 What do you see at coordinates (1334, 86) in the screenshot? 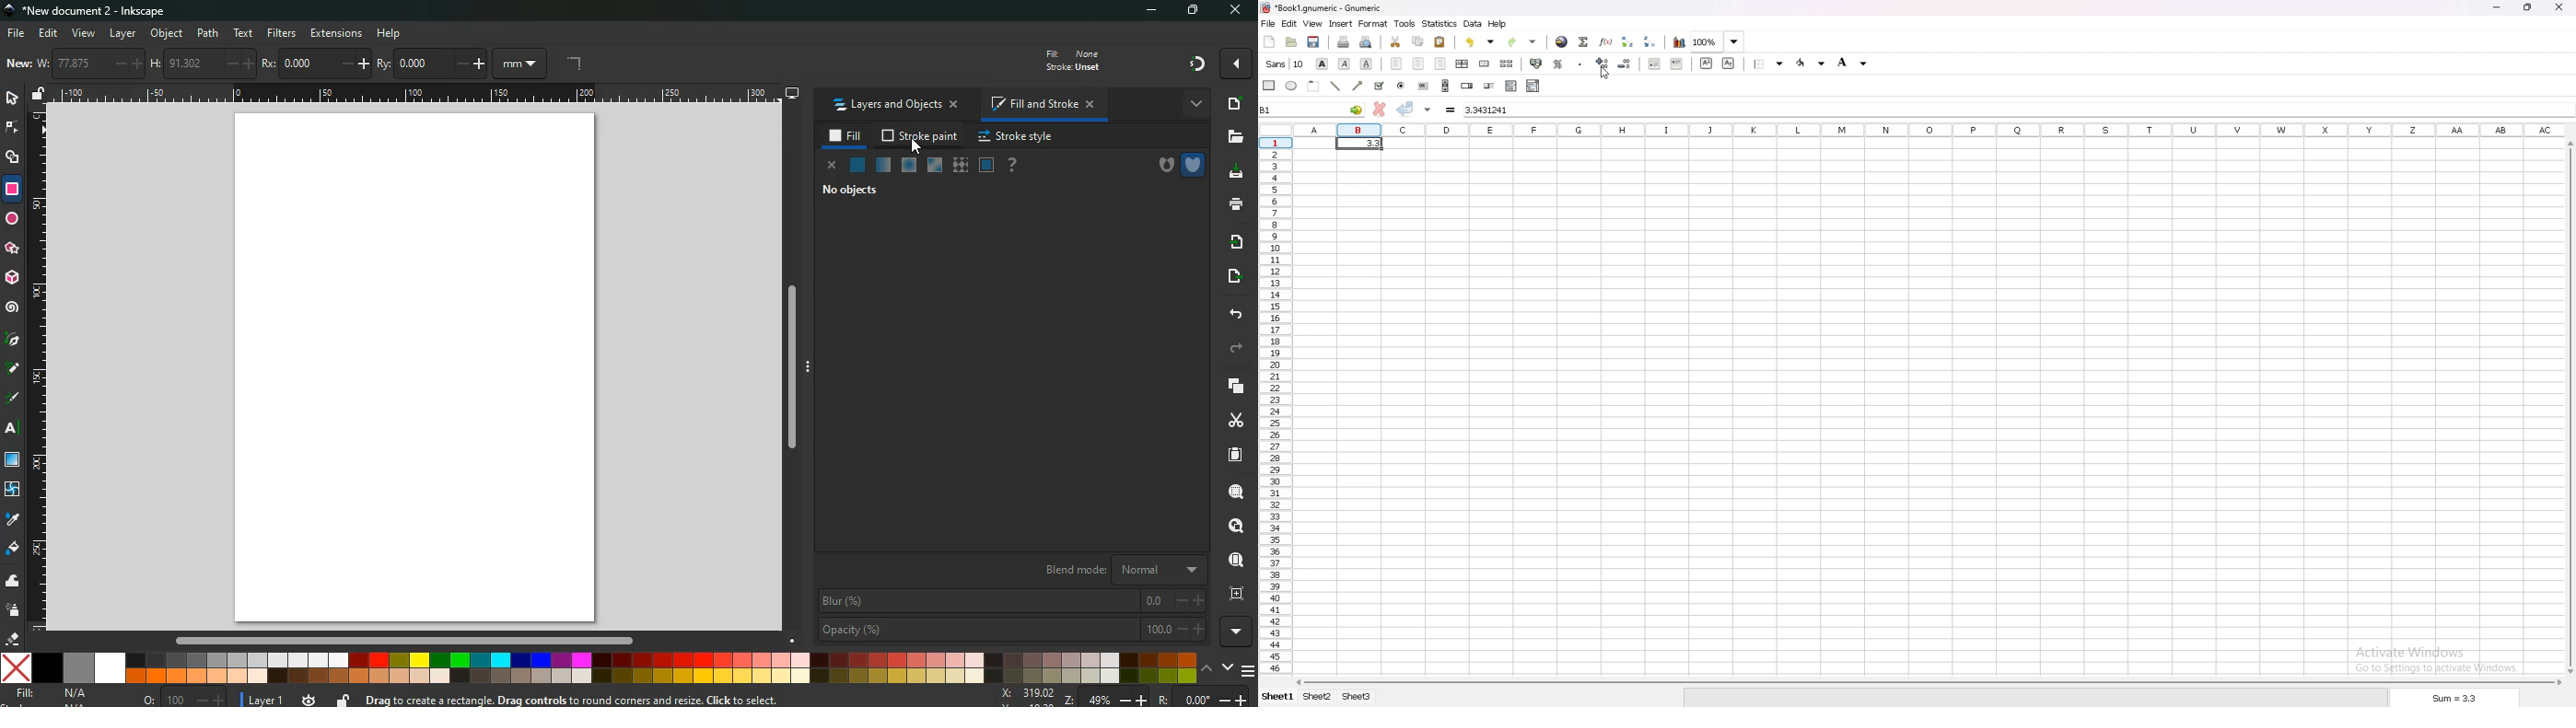
I see `line` at bounding box center [1334, 86].